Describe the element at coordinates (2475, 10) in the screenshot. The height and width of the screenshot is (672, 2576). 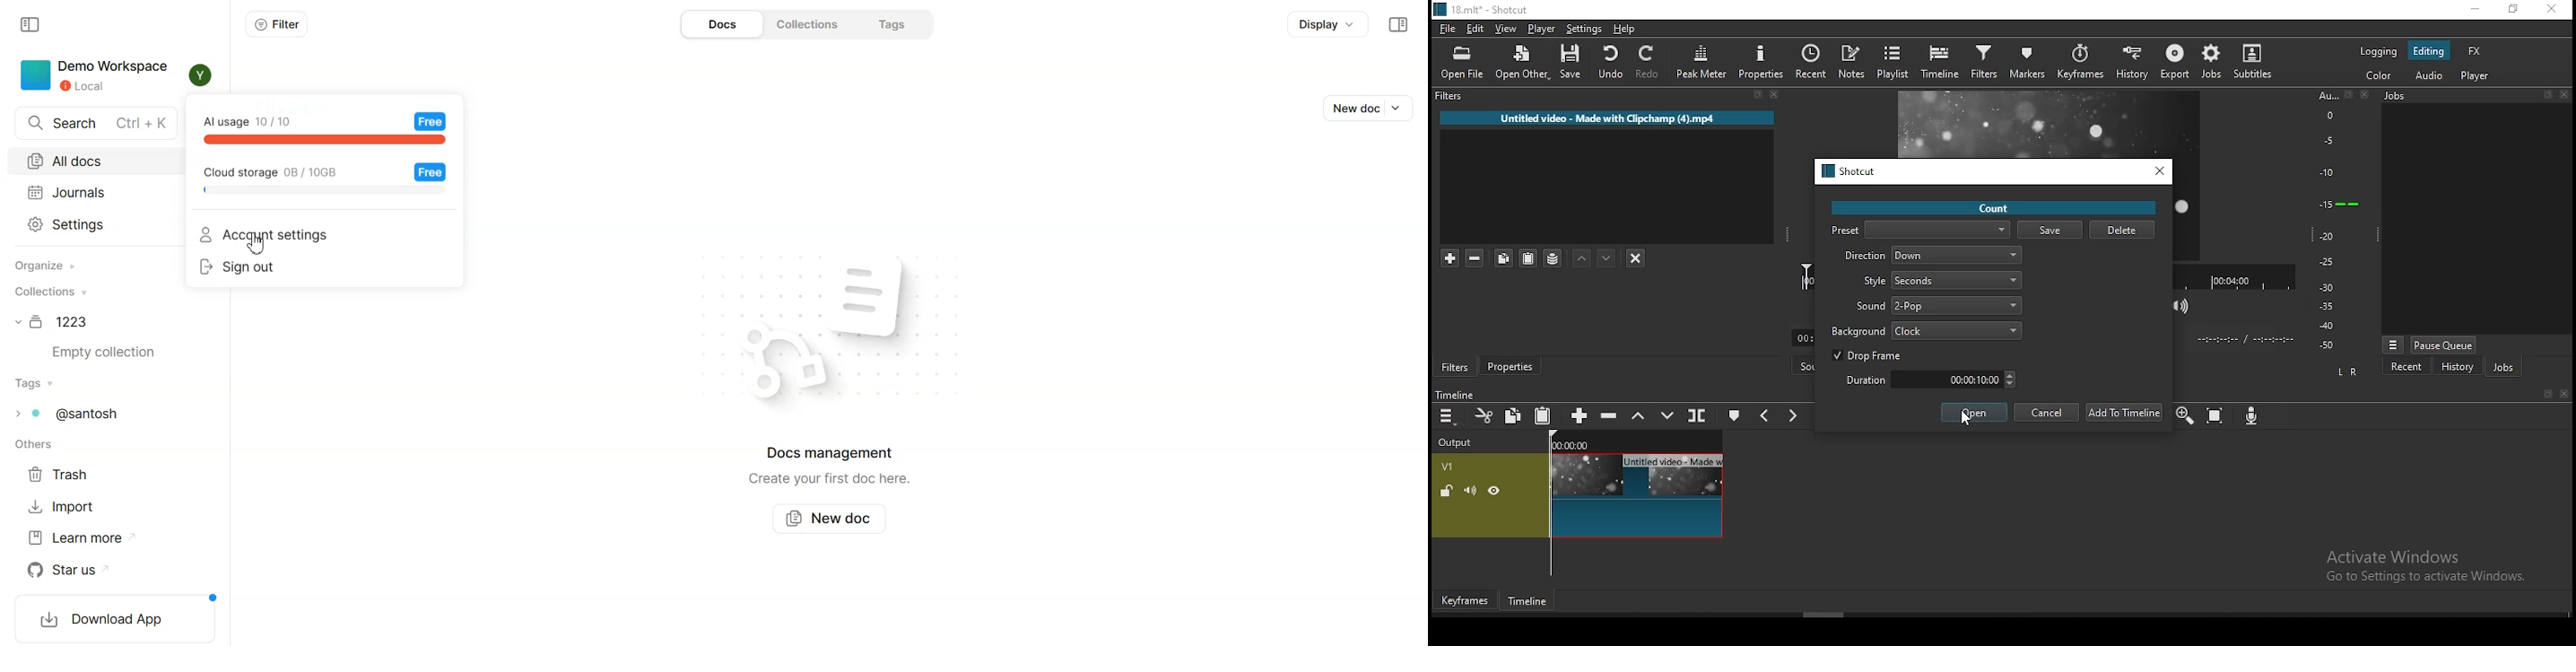
I see `minimize` at that location.